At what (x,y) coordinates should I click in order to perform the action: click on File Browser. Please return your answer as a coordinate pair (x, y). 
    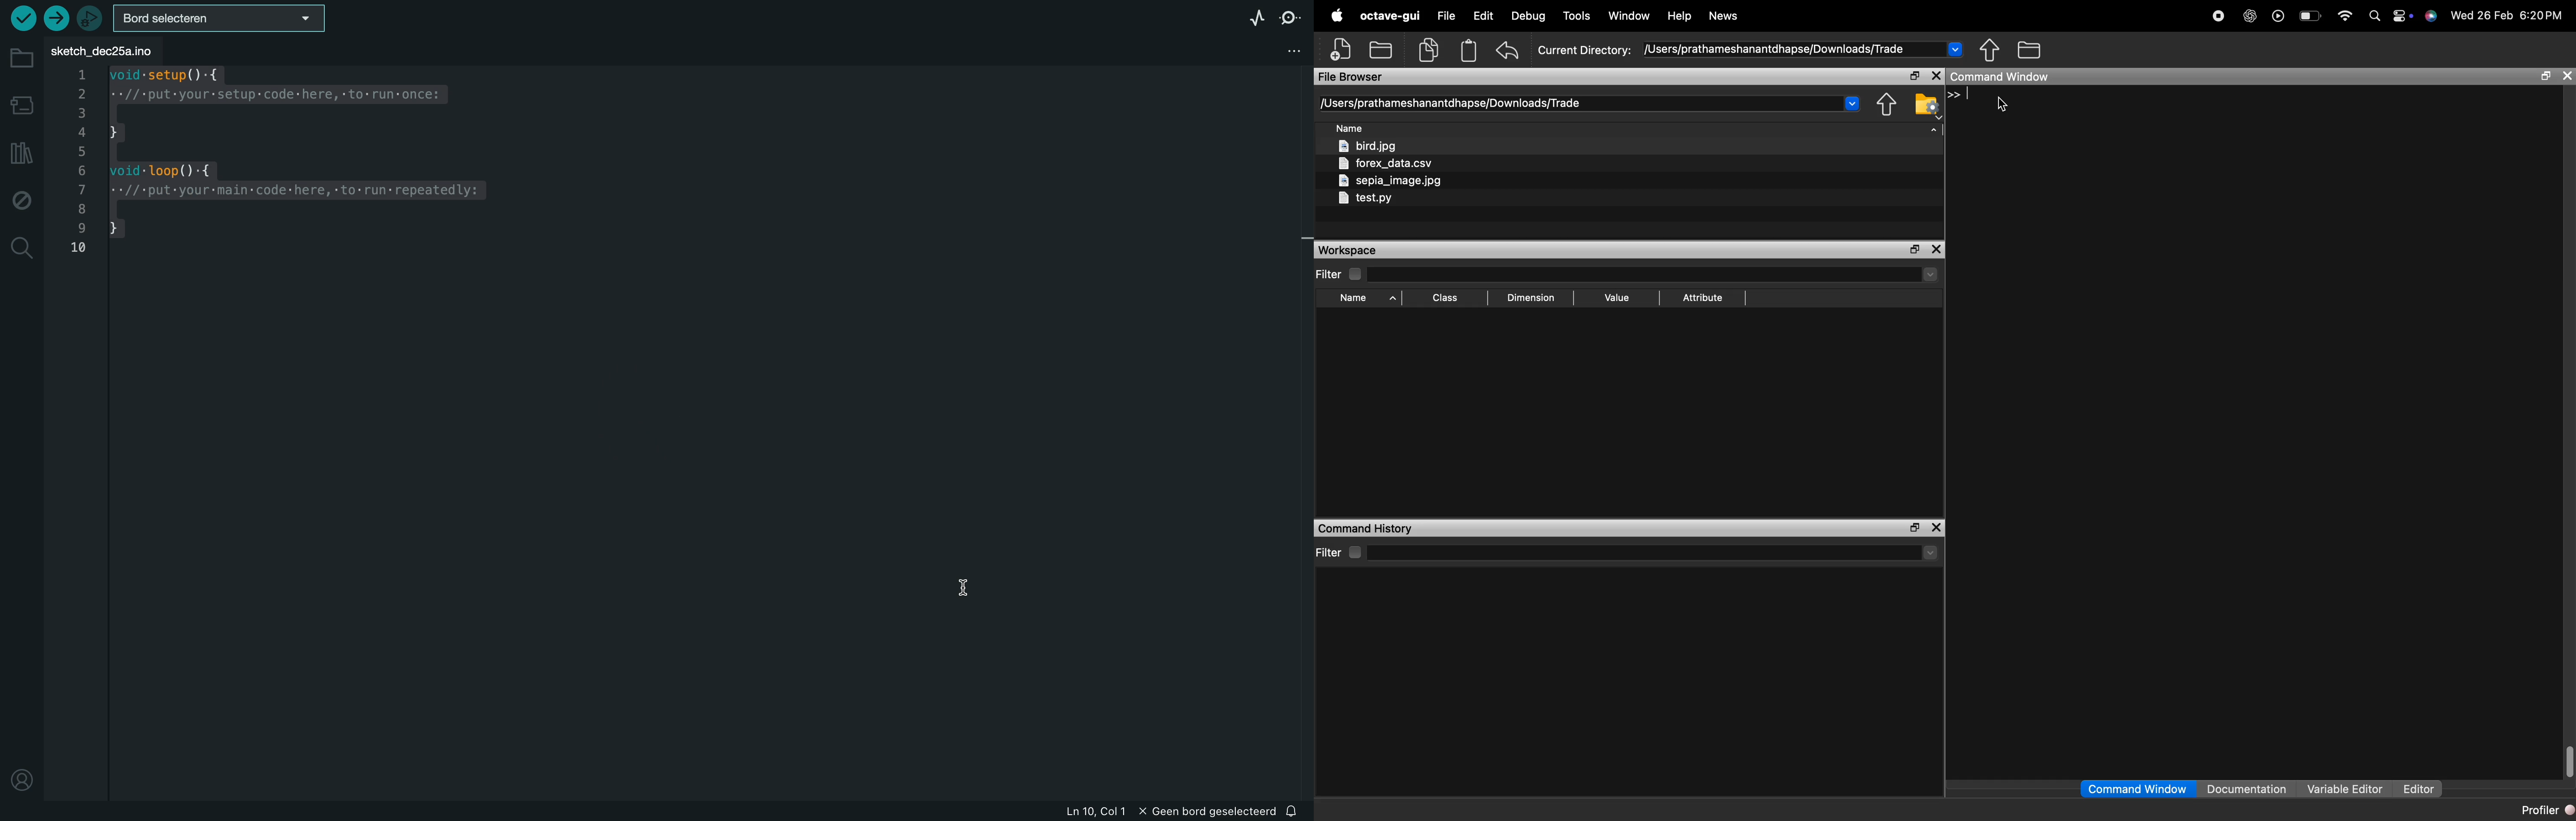
    Looking at the image, I should click on (1352, 77).